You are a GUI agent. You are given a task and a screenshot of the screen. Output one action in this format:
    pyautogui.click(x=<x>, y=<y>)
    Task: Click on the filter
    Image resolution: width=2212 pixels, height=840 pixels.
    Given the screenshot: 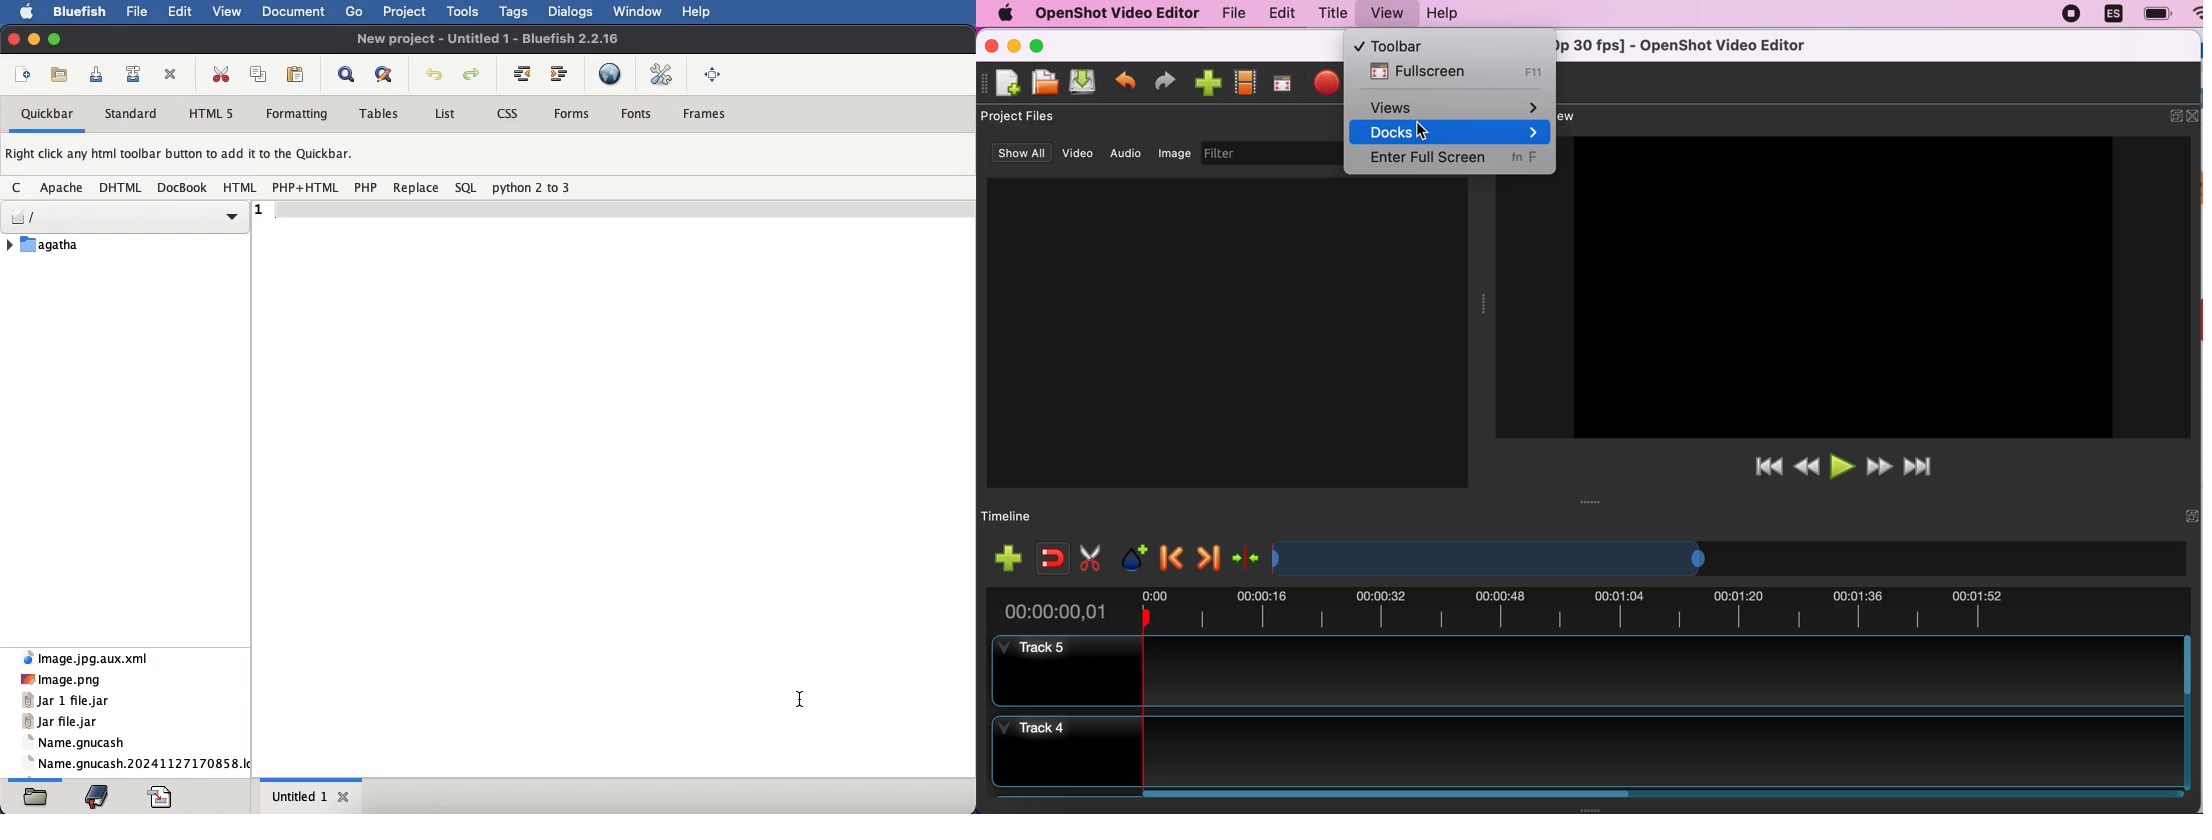 What is the action you would take?
    pyautogui.click(x=1271, y=154)
    